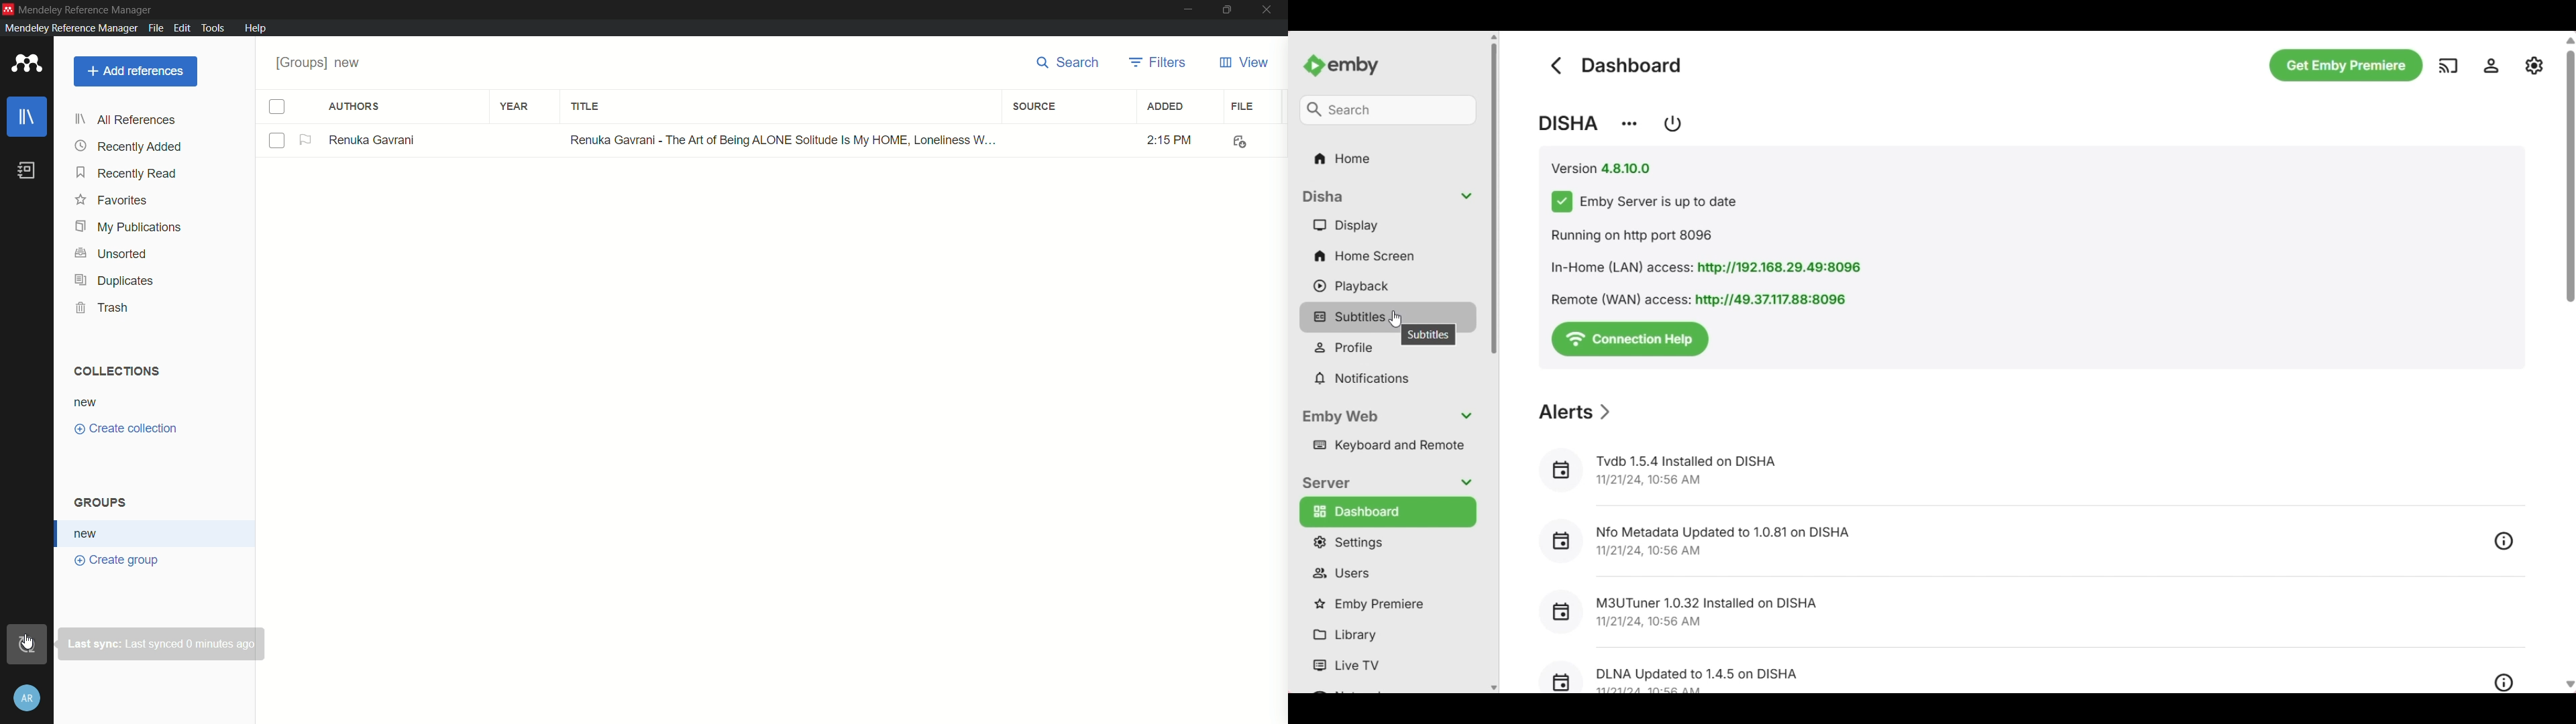  Describe the element at coordinates (8, 7) in the screenshot. I see `app icon` at that location.